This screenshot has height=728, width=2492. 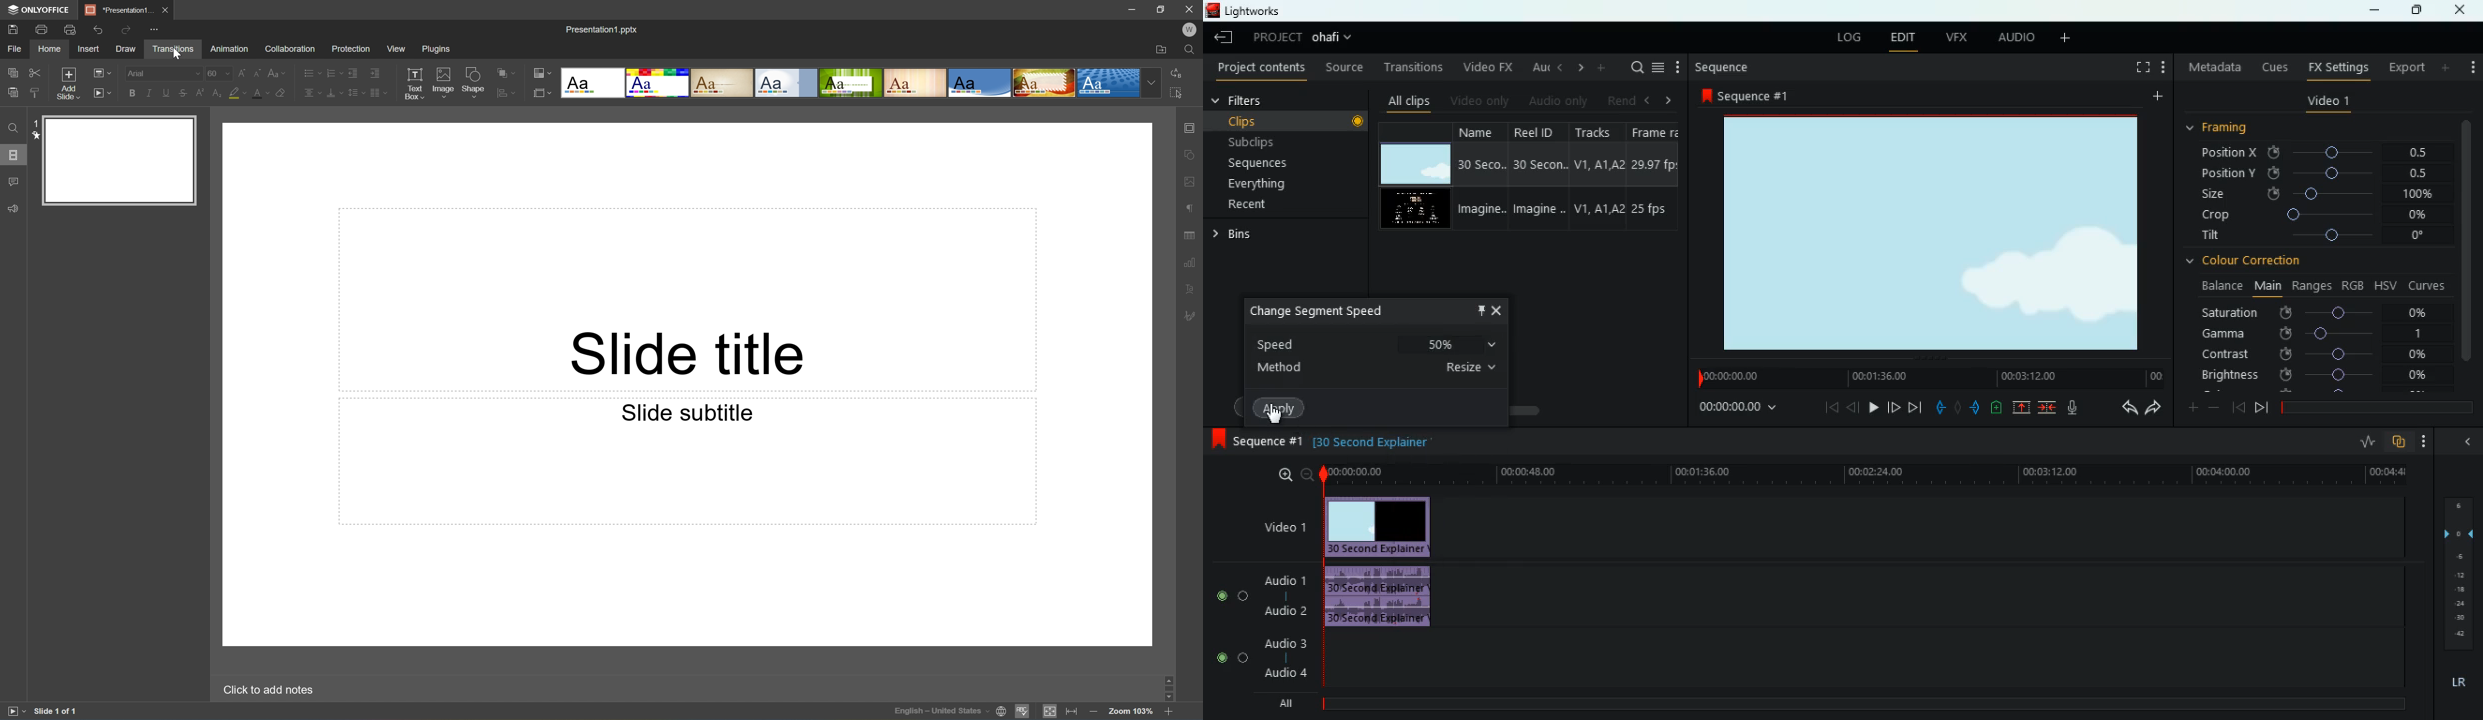 I want to click on right, so click(x=1577, y=67).